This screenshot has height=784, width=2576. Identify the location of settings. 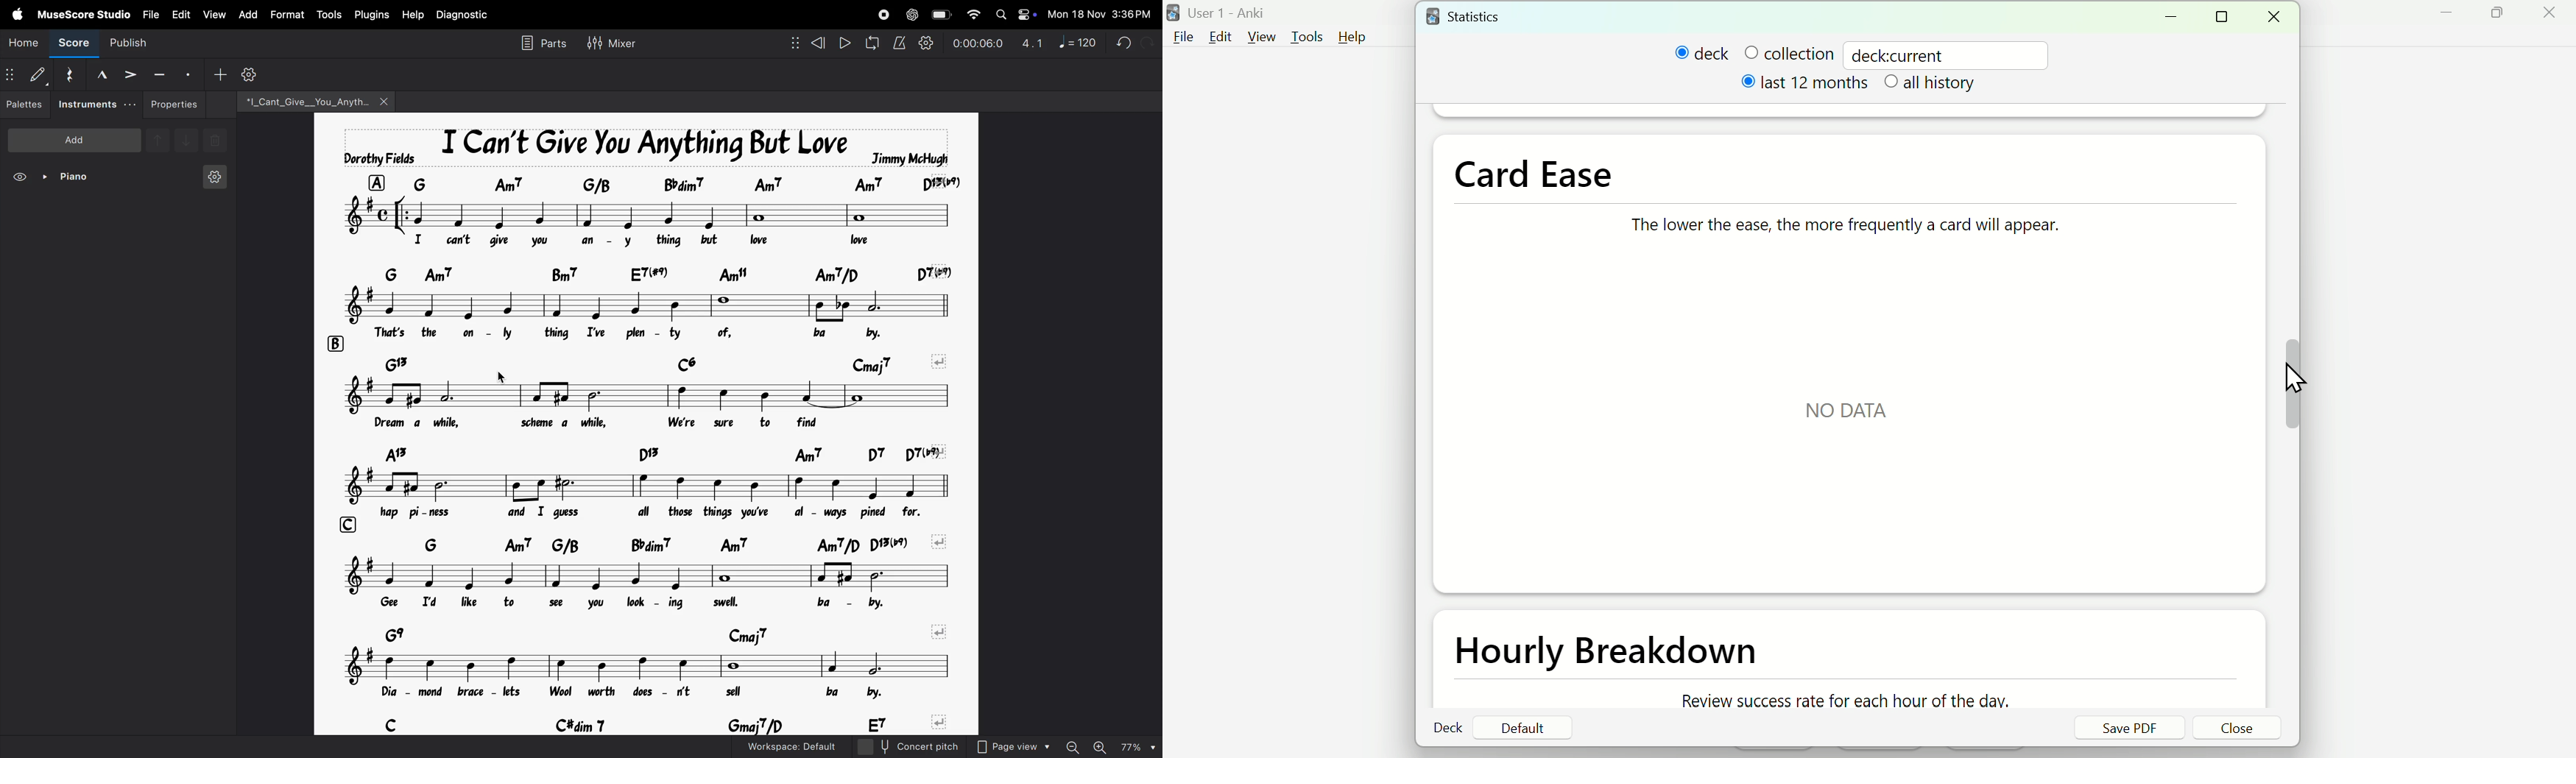
(248, 74).